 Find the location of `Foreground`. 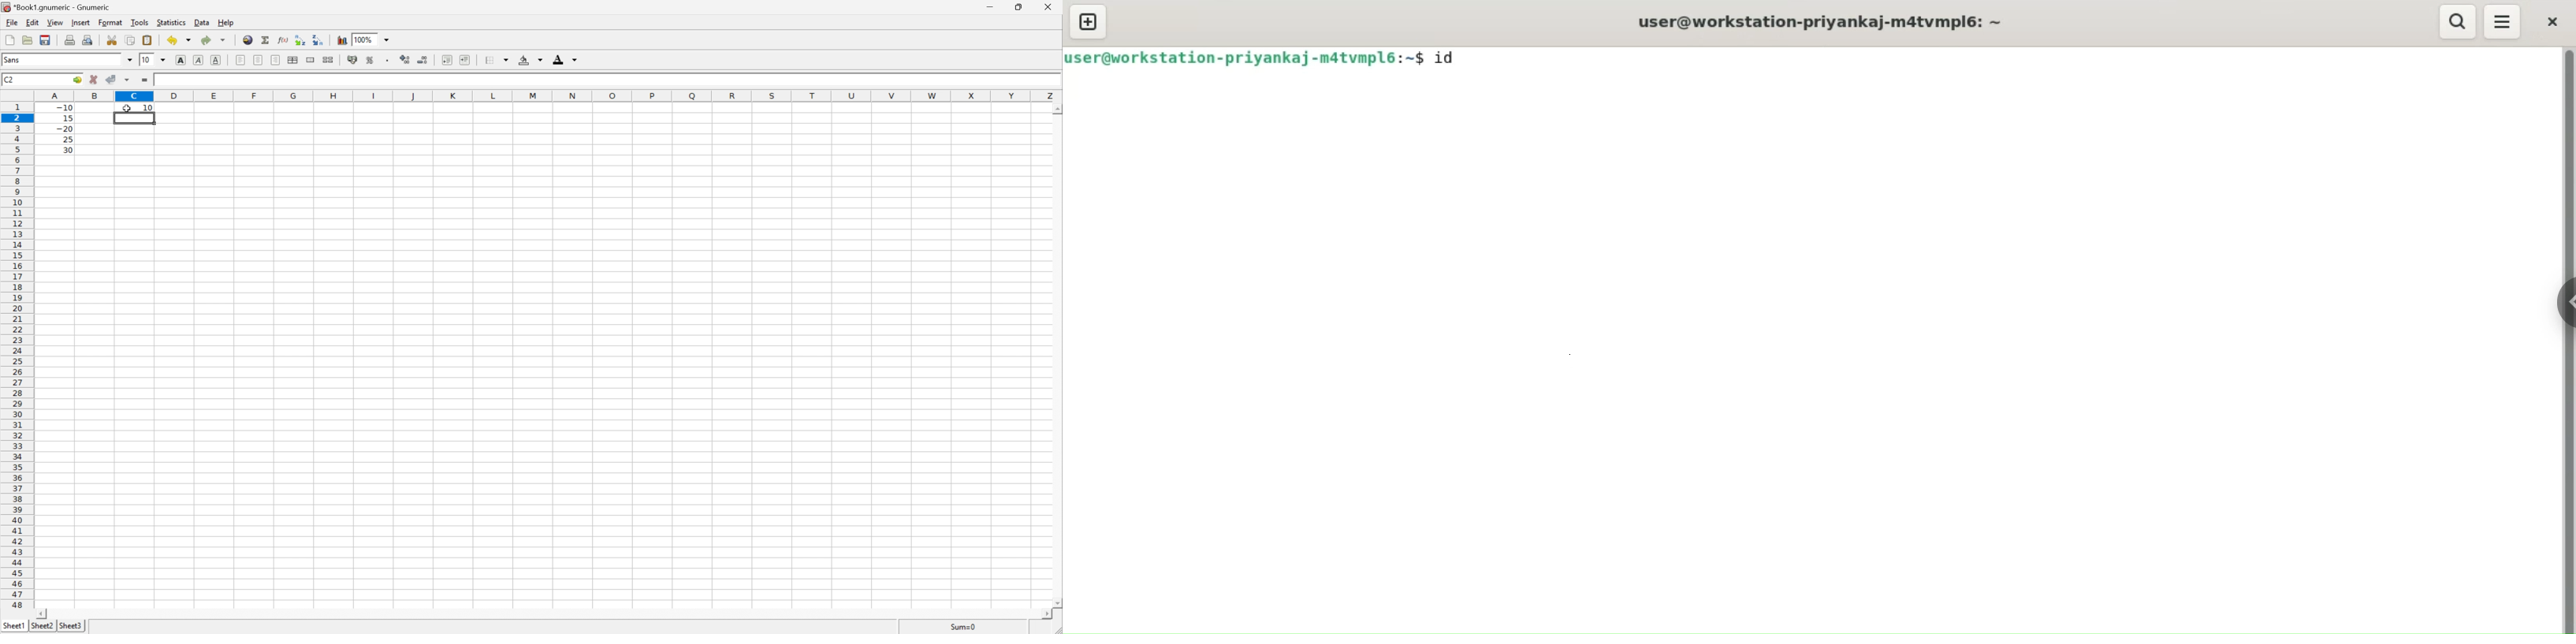

Foreground is located at coordinates (558, 61).